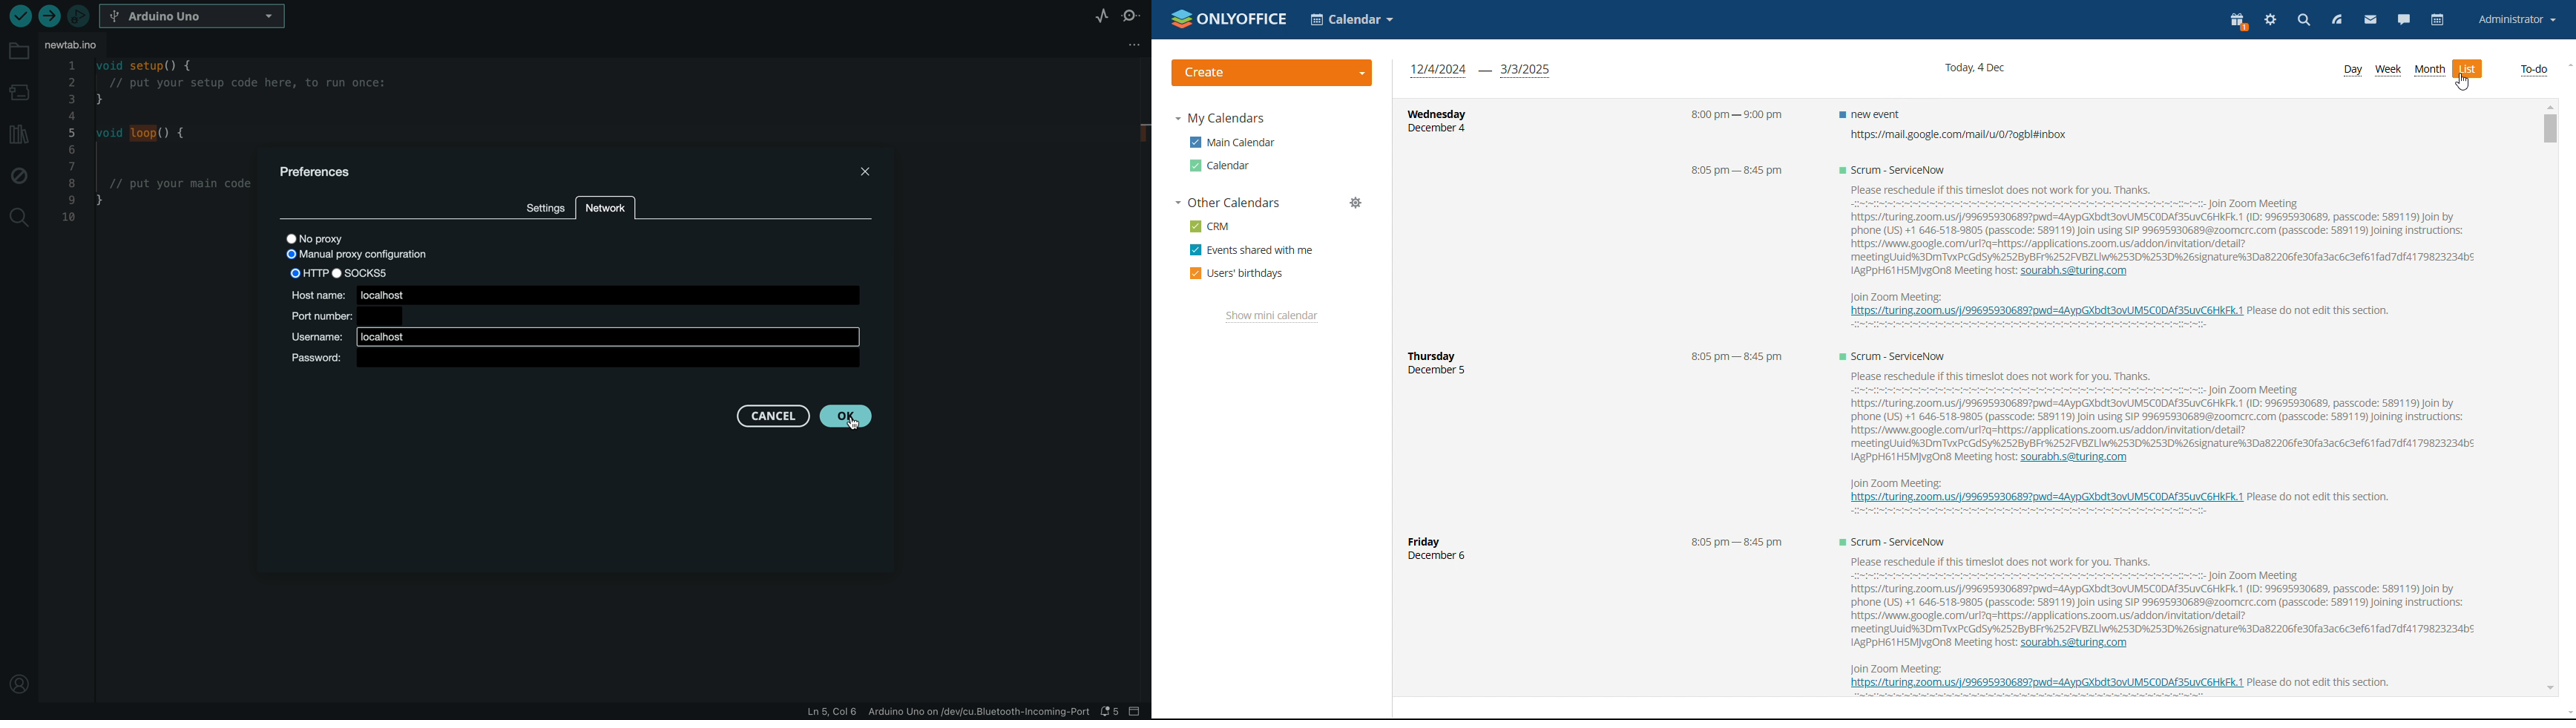 The image size is (2576, 728). Describe the element at coordinates (2324, 311) in the screenshot. I see `Please do not edit this section.` at that location.